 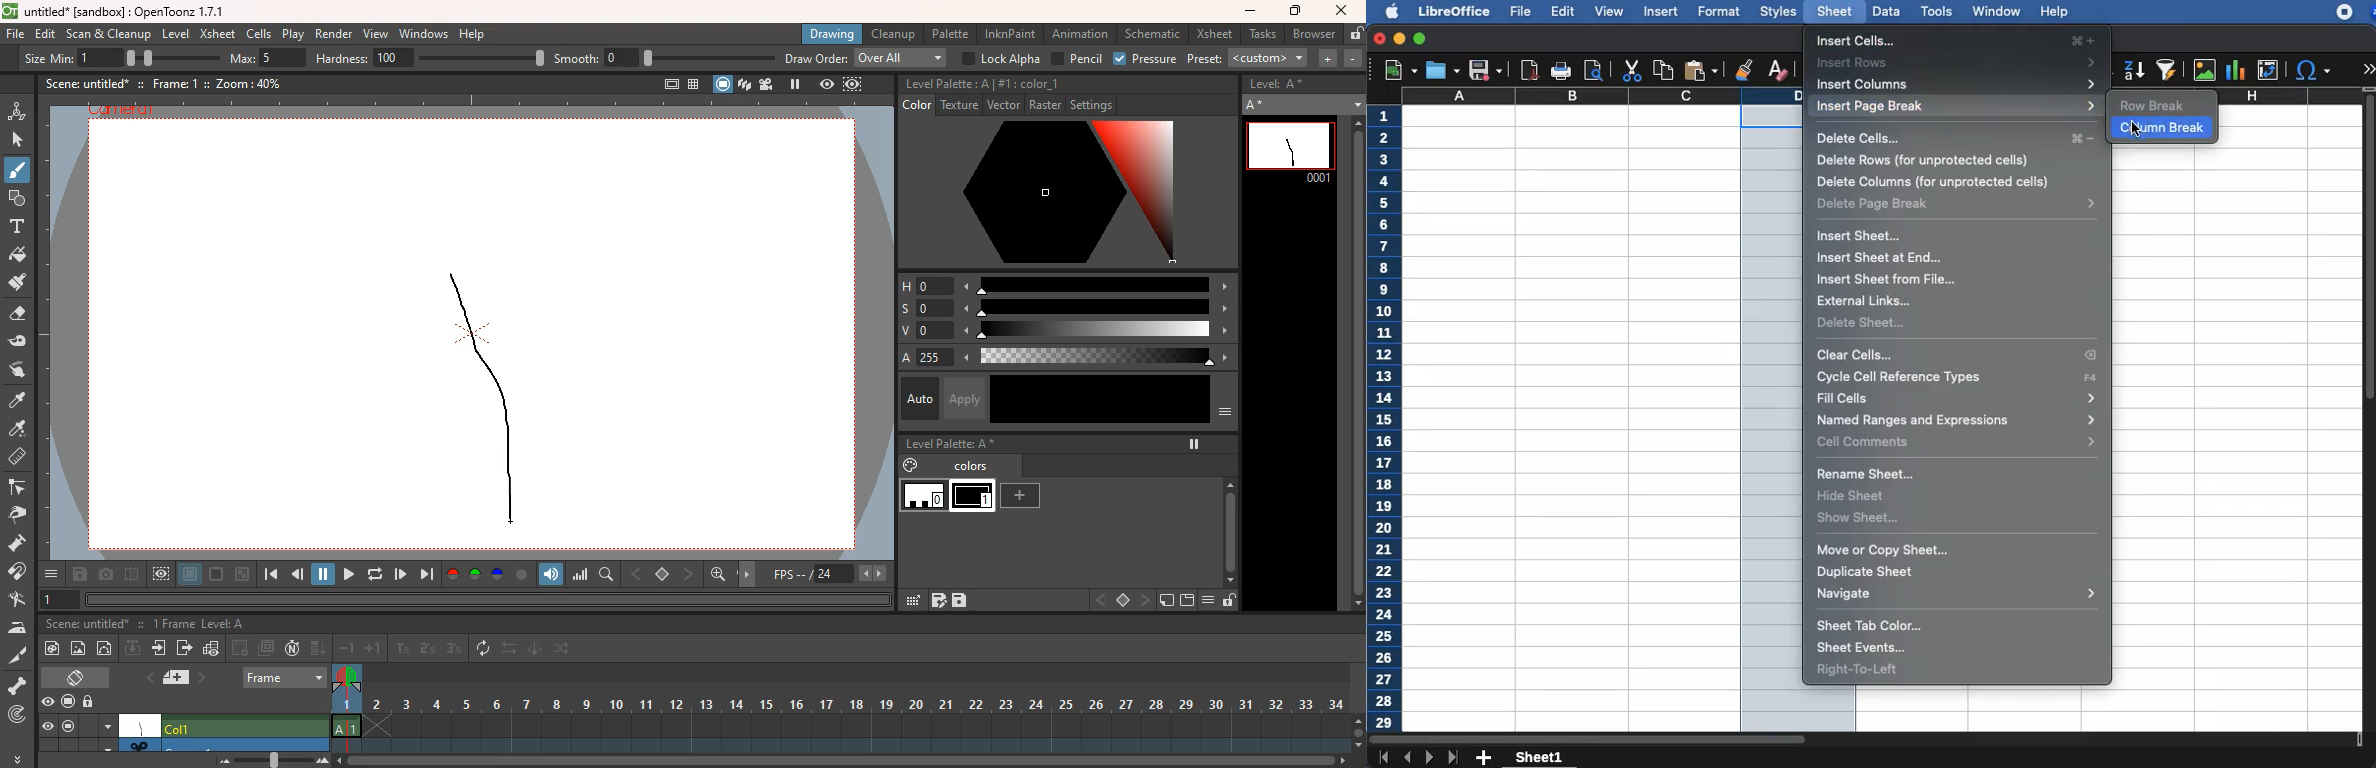 What do you see at coordinates (1866, 475) in the screenshot?
I see `rename sheet` at bounding box center [1866, 475].